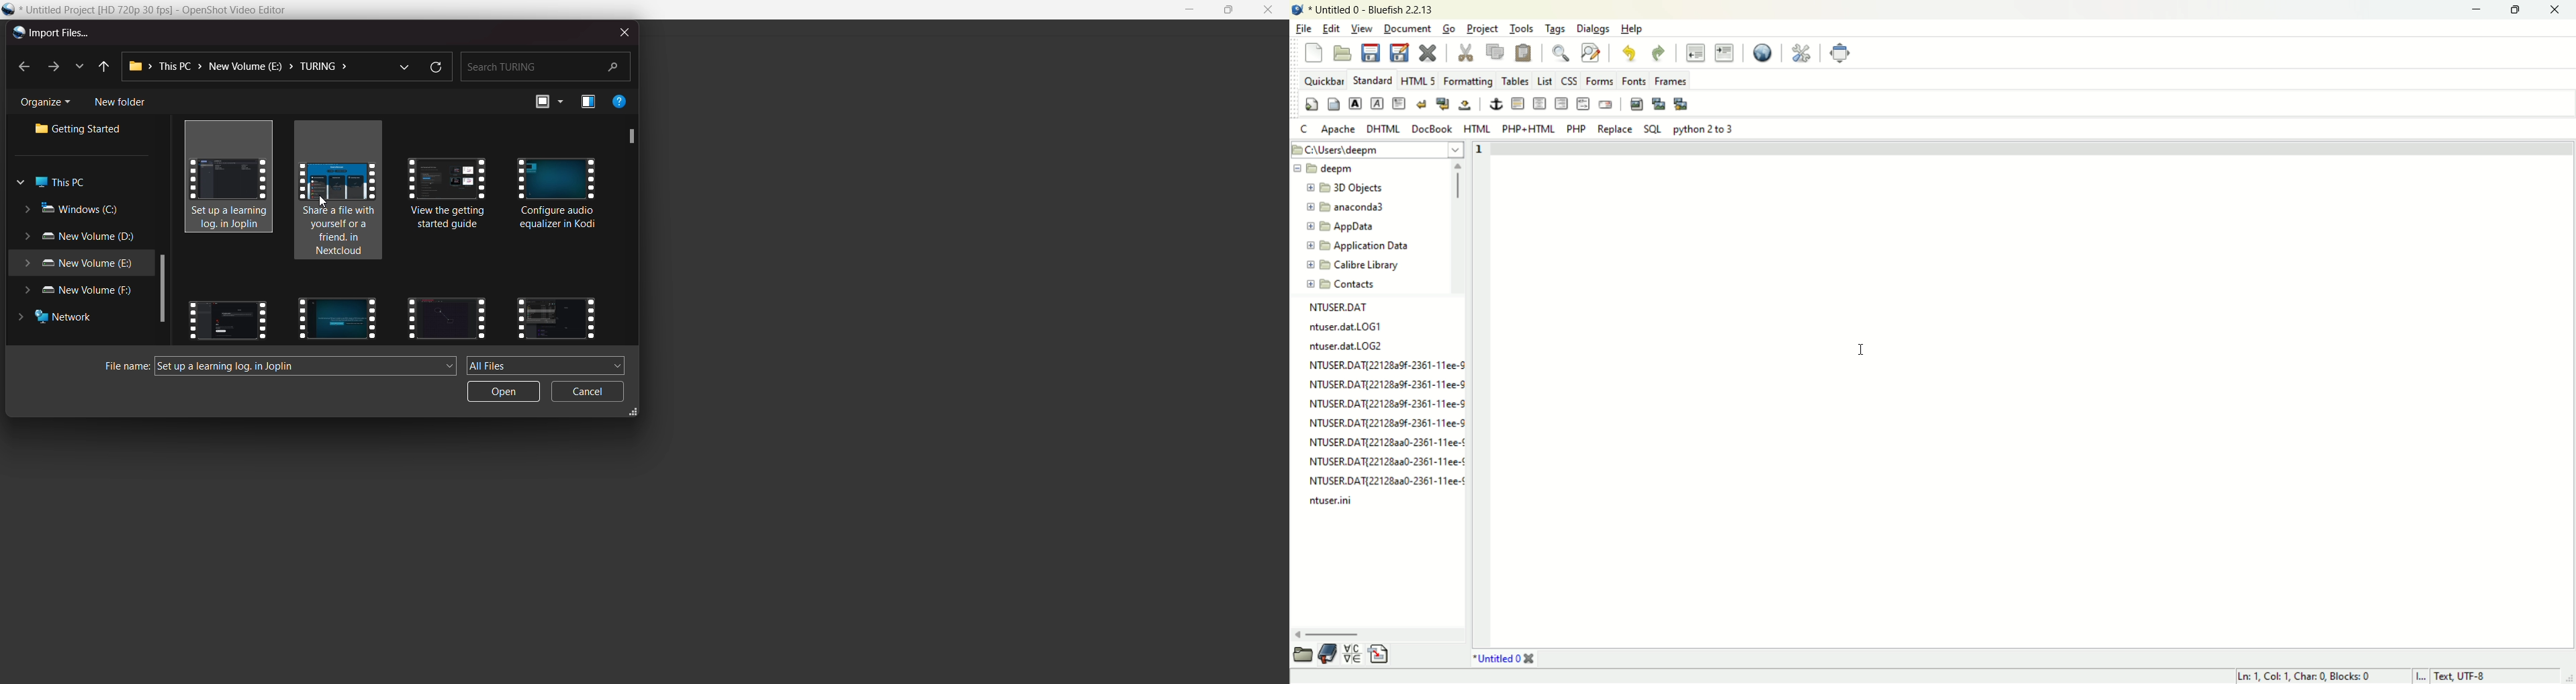  I want to click on NTUSER.DAT{22128a9f-2361-11ee-S, so click(1380, 421).